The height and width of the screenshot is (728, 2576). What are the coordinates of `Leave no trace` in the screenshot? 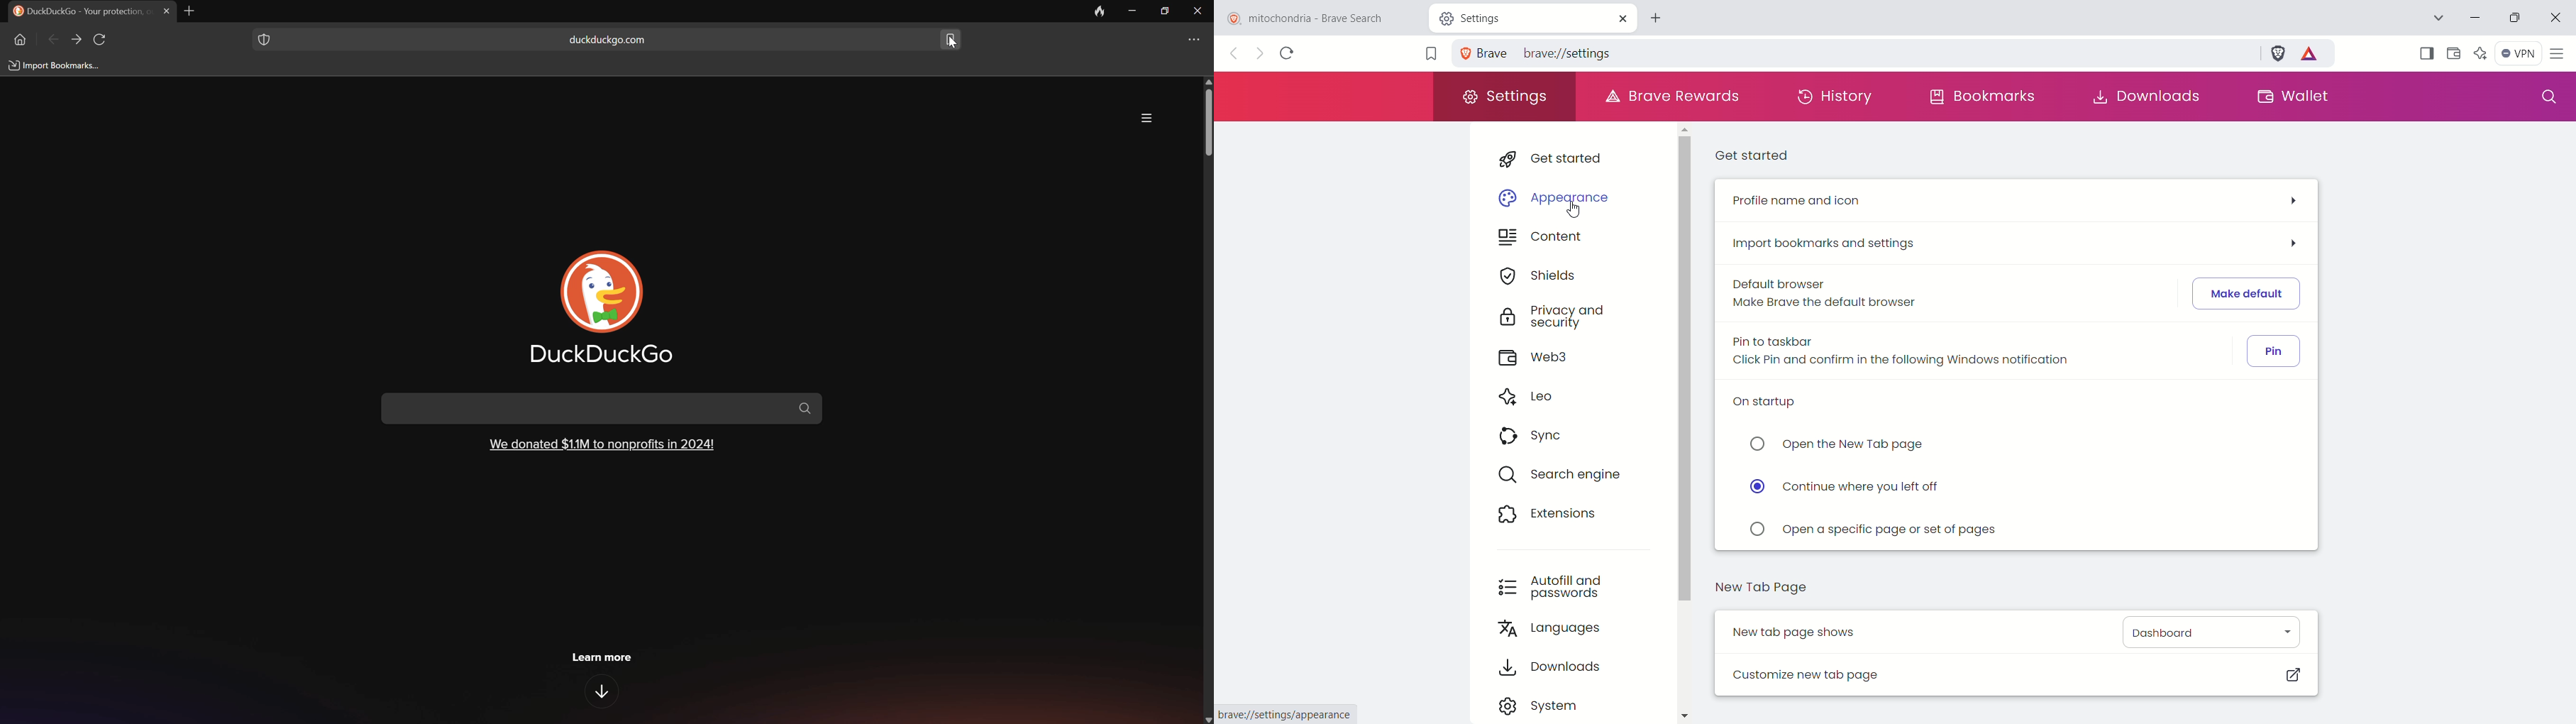 It's located at (1100, 11).